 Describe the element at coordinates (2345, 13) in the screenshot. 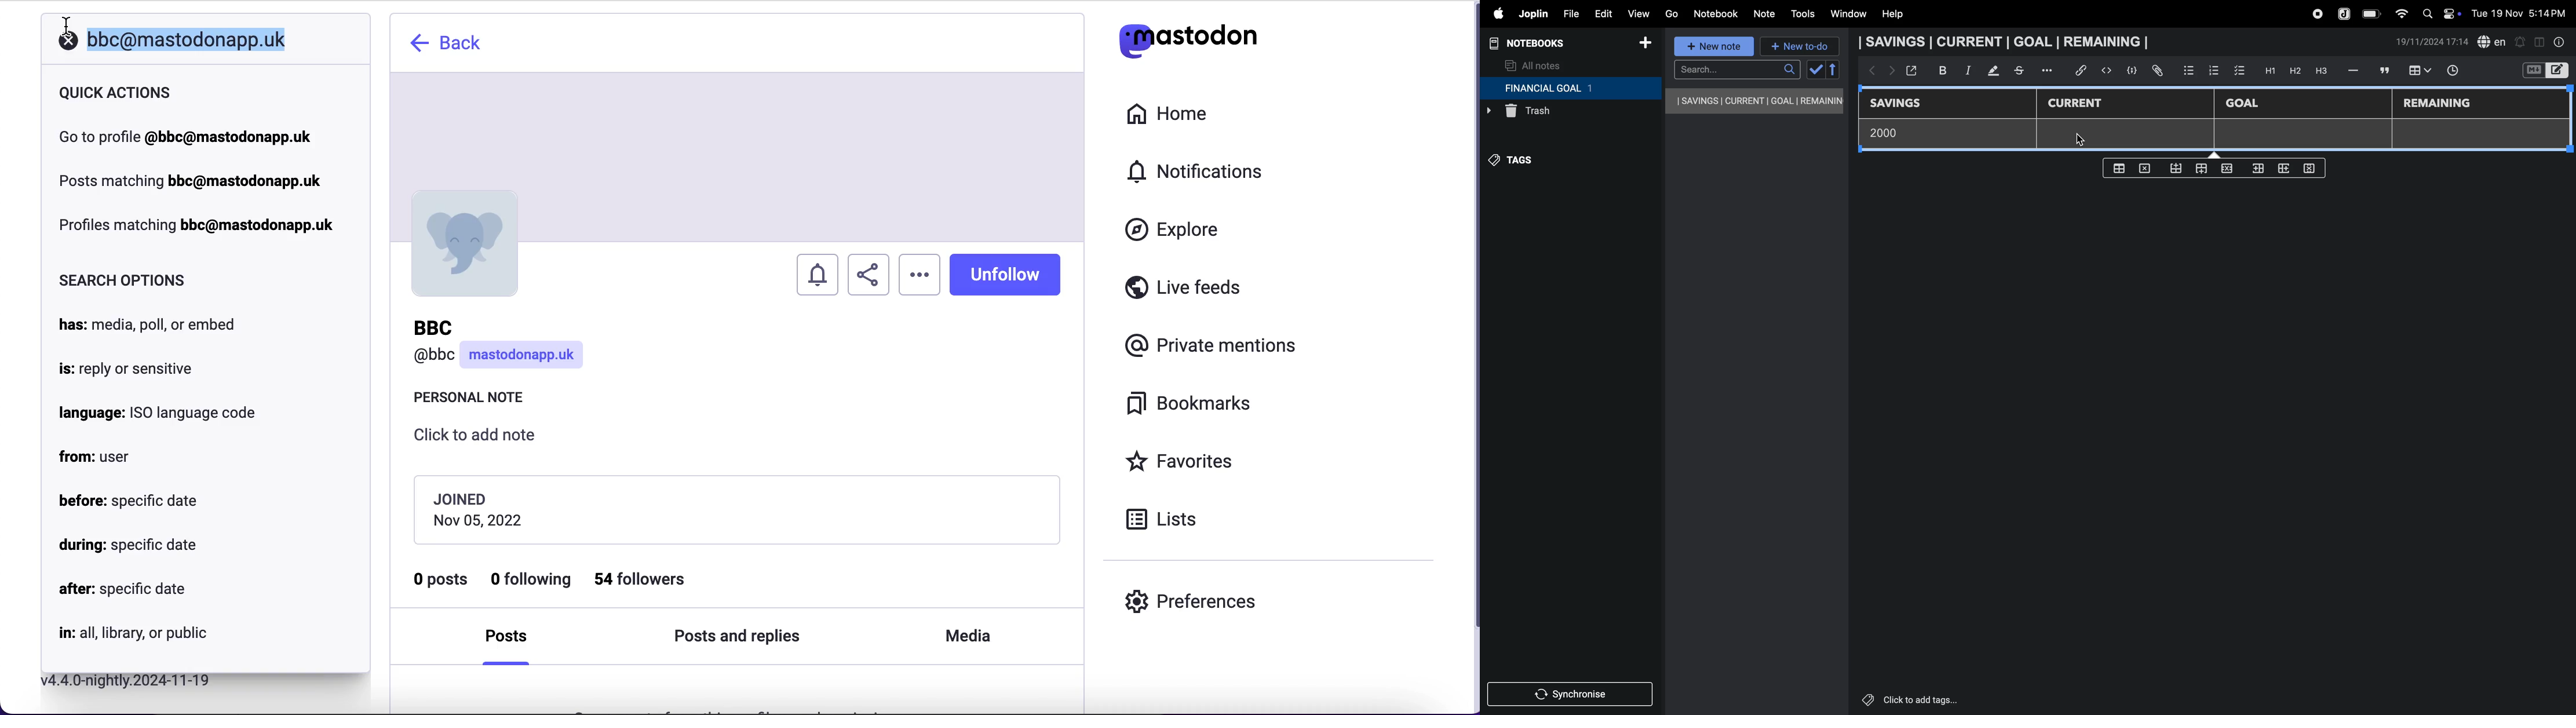

I see `joplin` at that location.